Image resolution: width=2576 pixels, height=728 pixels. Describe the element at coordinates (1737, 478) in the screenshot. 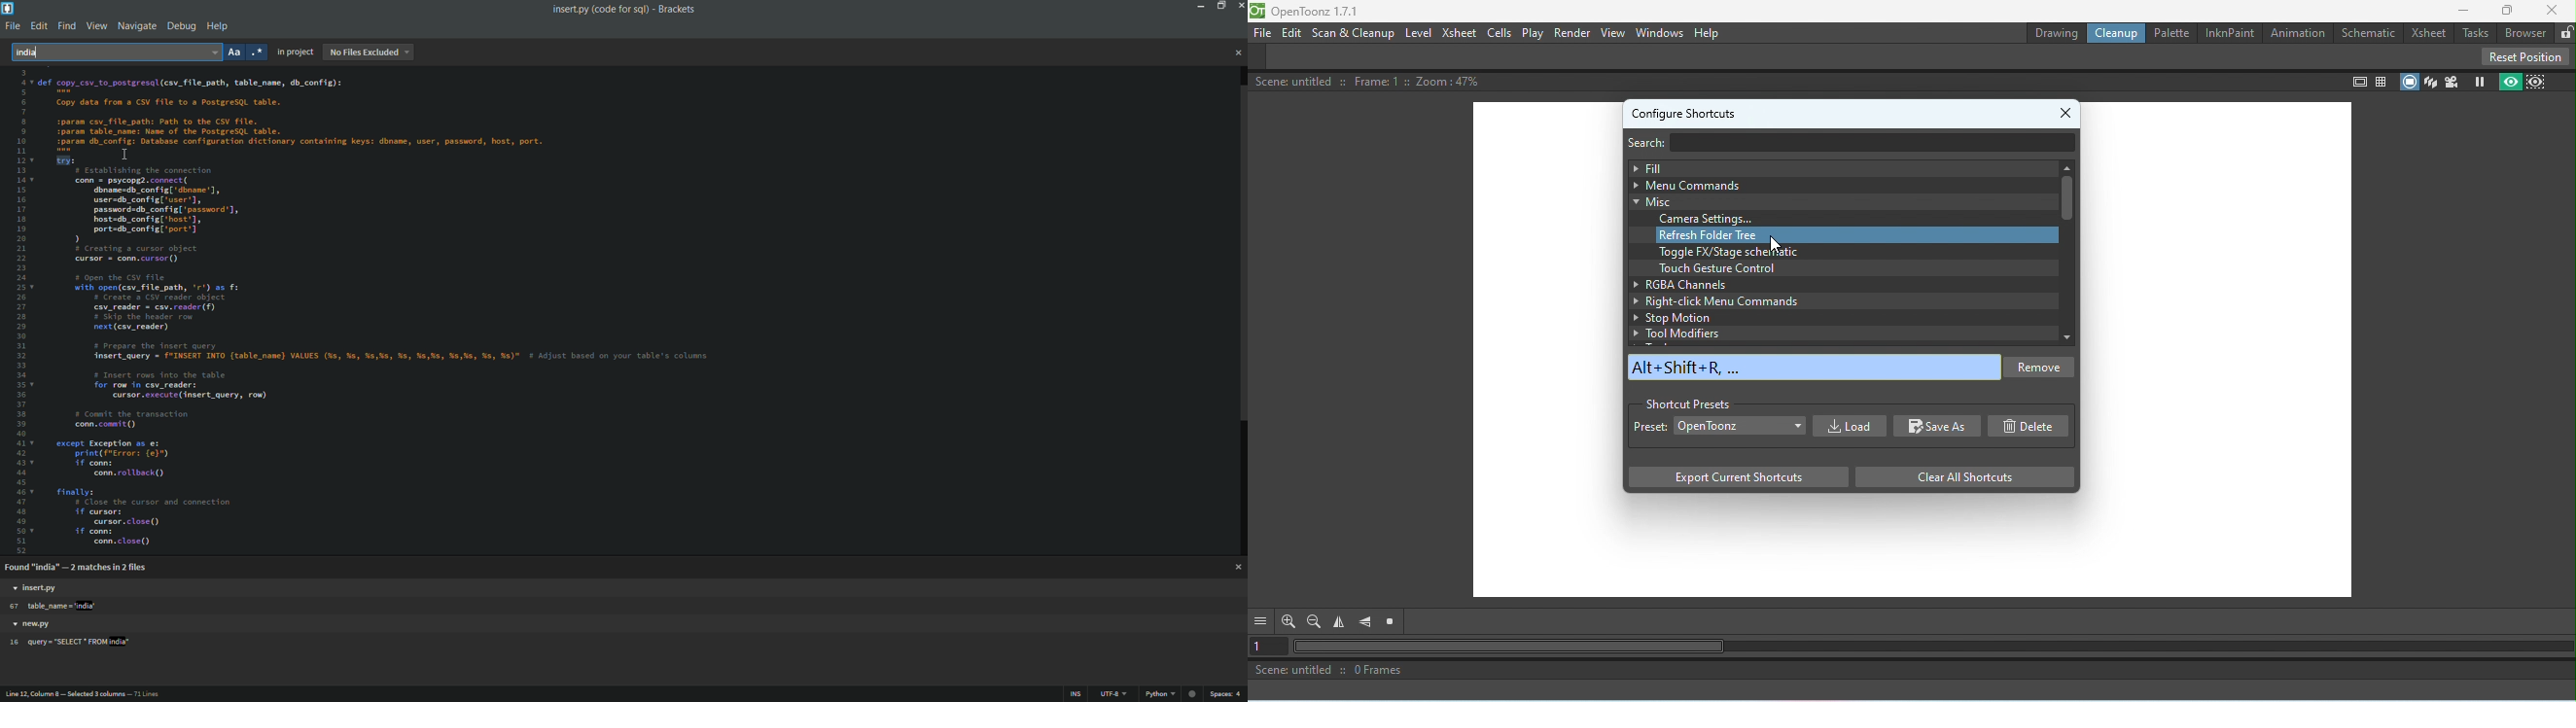

I see `Export current shortcuts` at that location.